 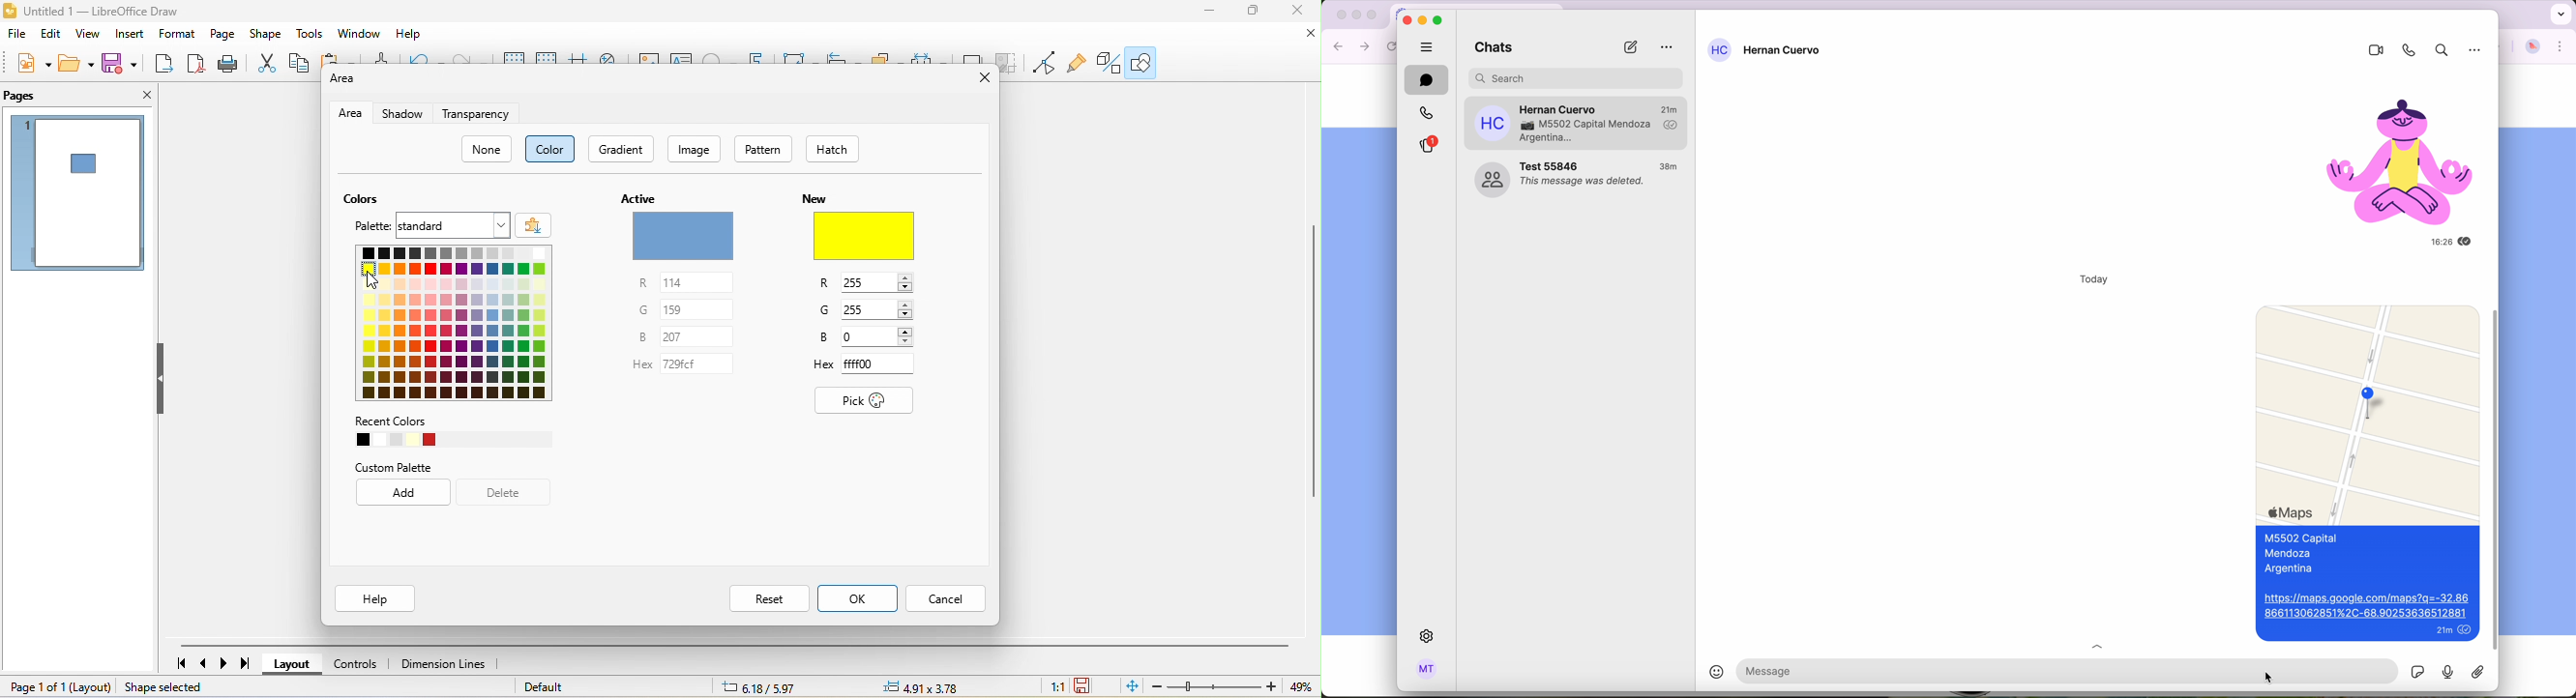 I want to click on last page, so click(x=252, y=663).